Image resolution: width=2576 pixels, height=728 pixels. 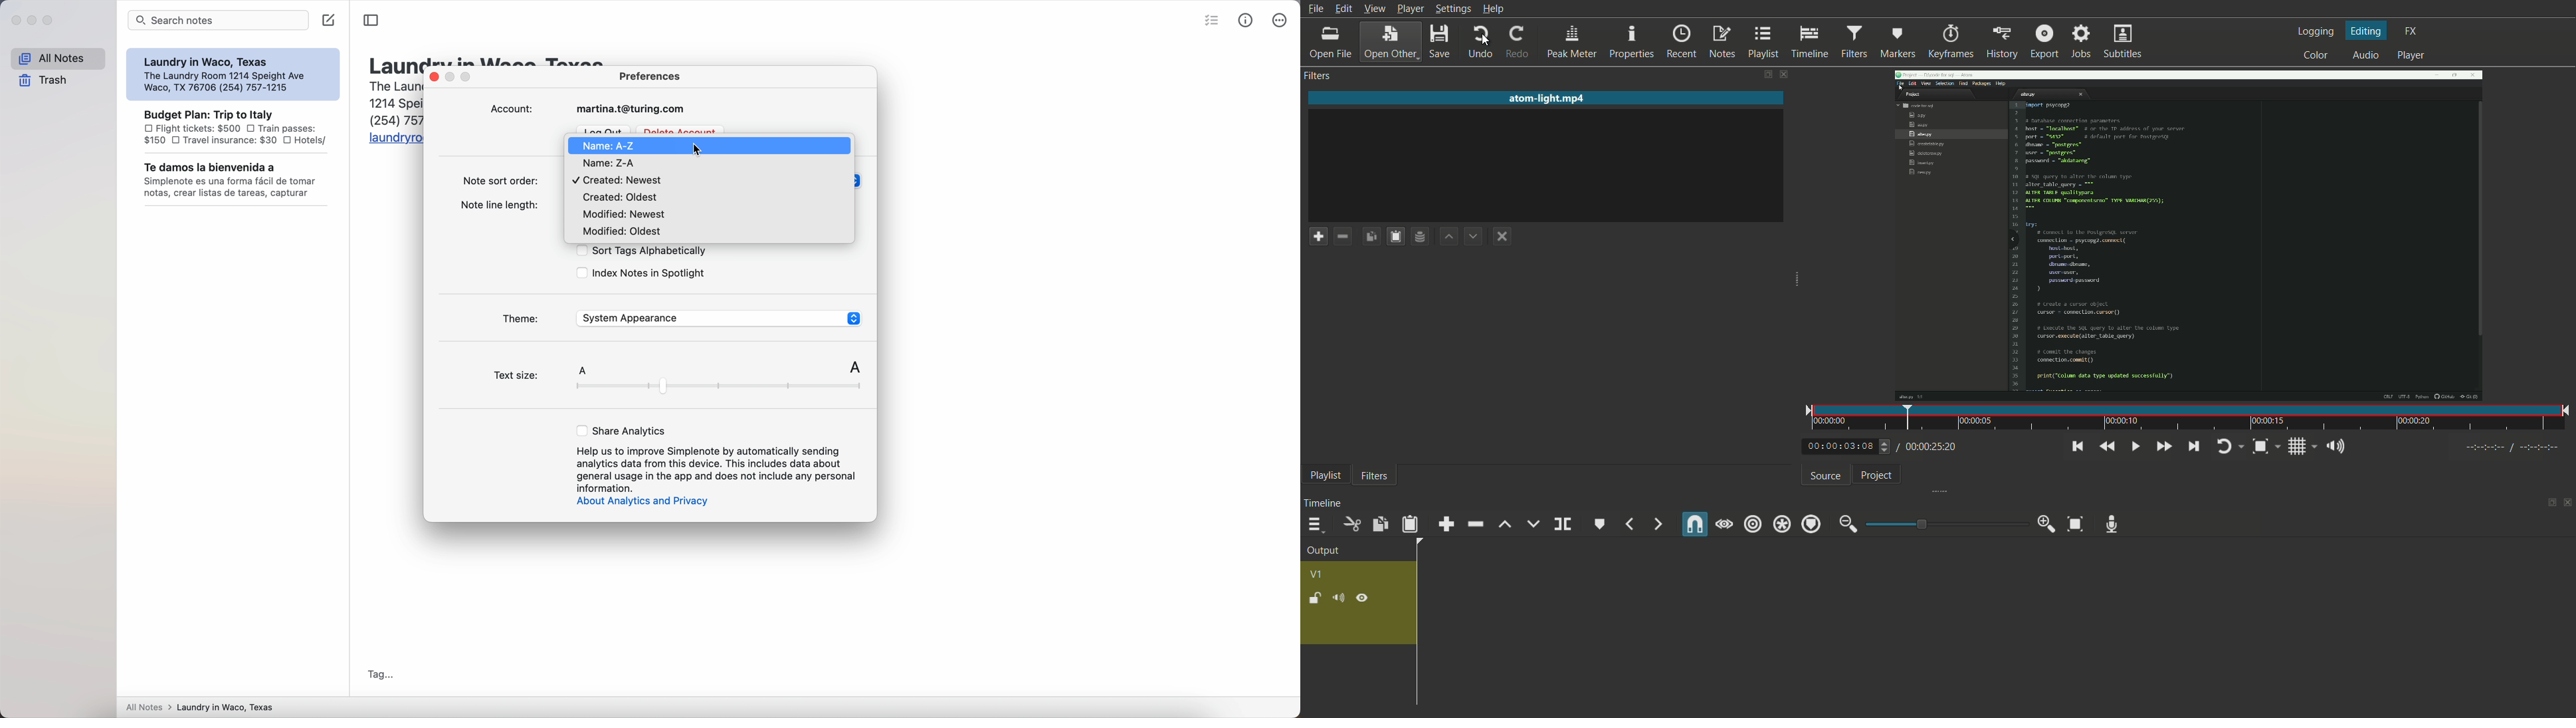 What do you see at coordinates (1470, 235) in the screenshot?
I see `Forward` at bounding box center [1470, 235].